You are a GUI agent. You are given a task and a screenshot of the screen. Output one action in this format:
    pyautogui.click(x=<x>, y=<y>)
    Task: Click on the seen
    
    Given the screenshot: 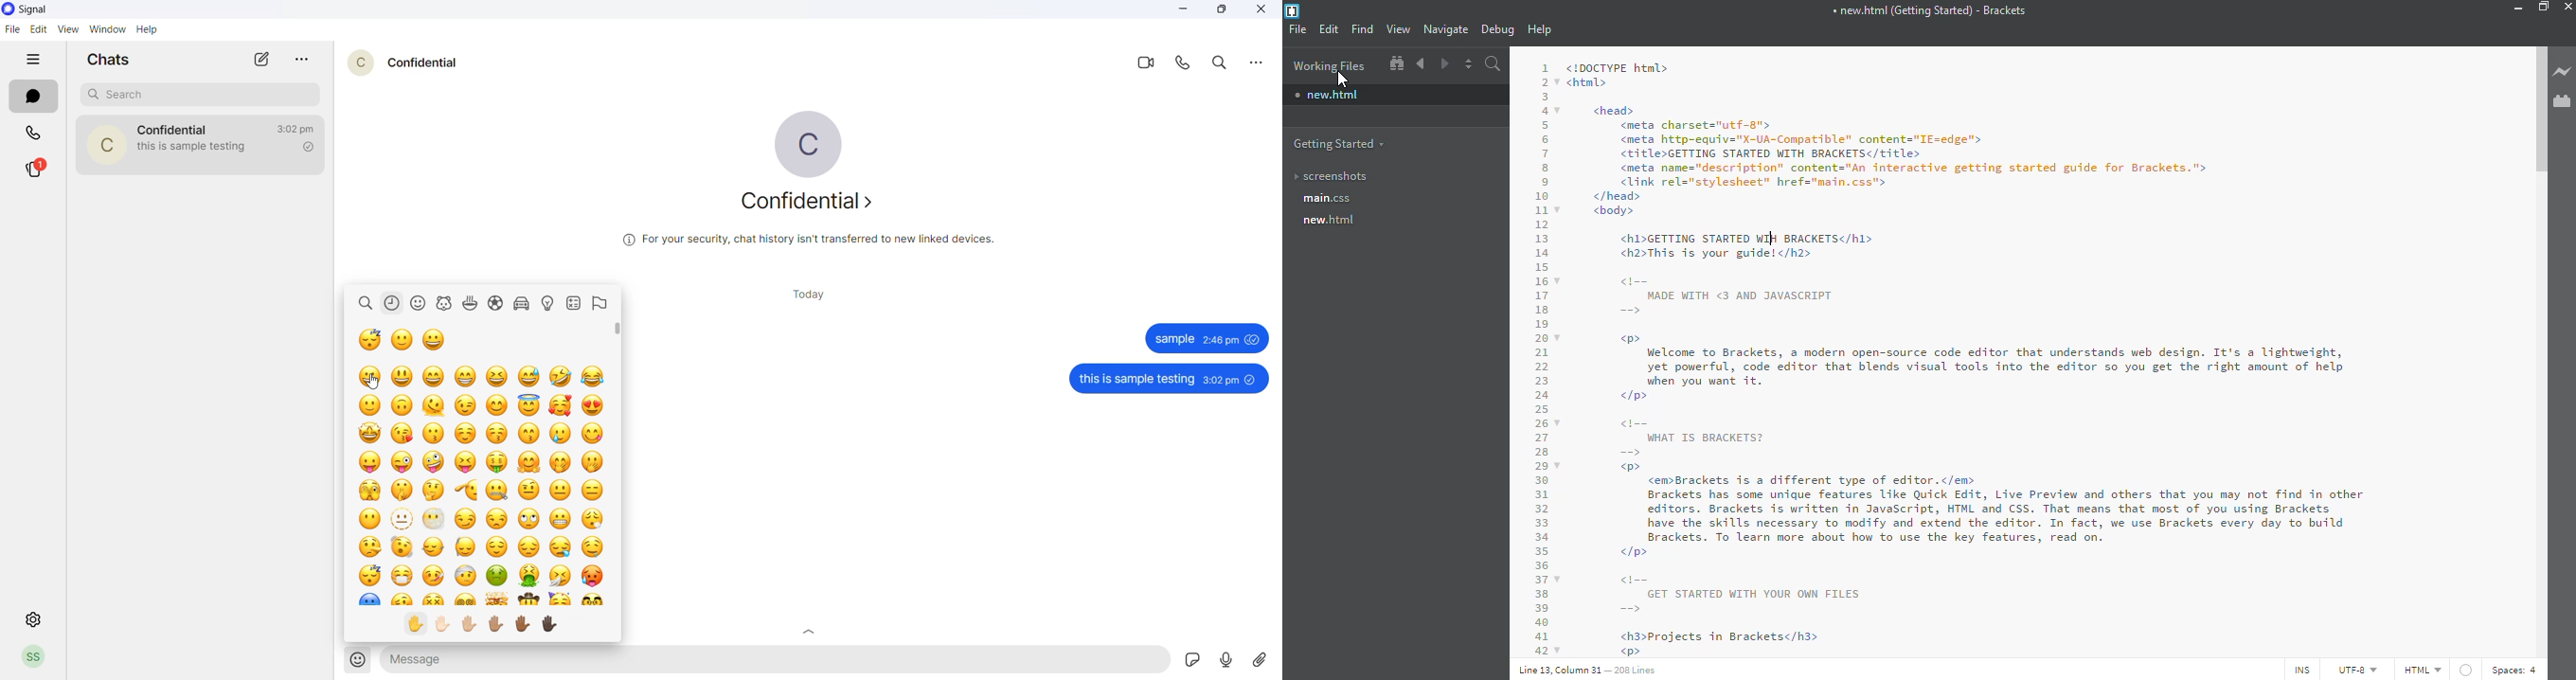 What is the action you would take?
    pyautogui.click(x=1253, y=339)
    